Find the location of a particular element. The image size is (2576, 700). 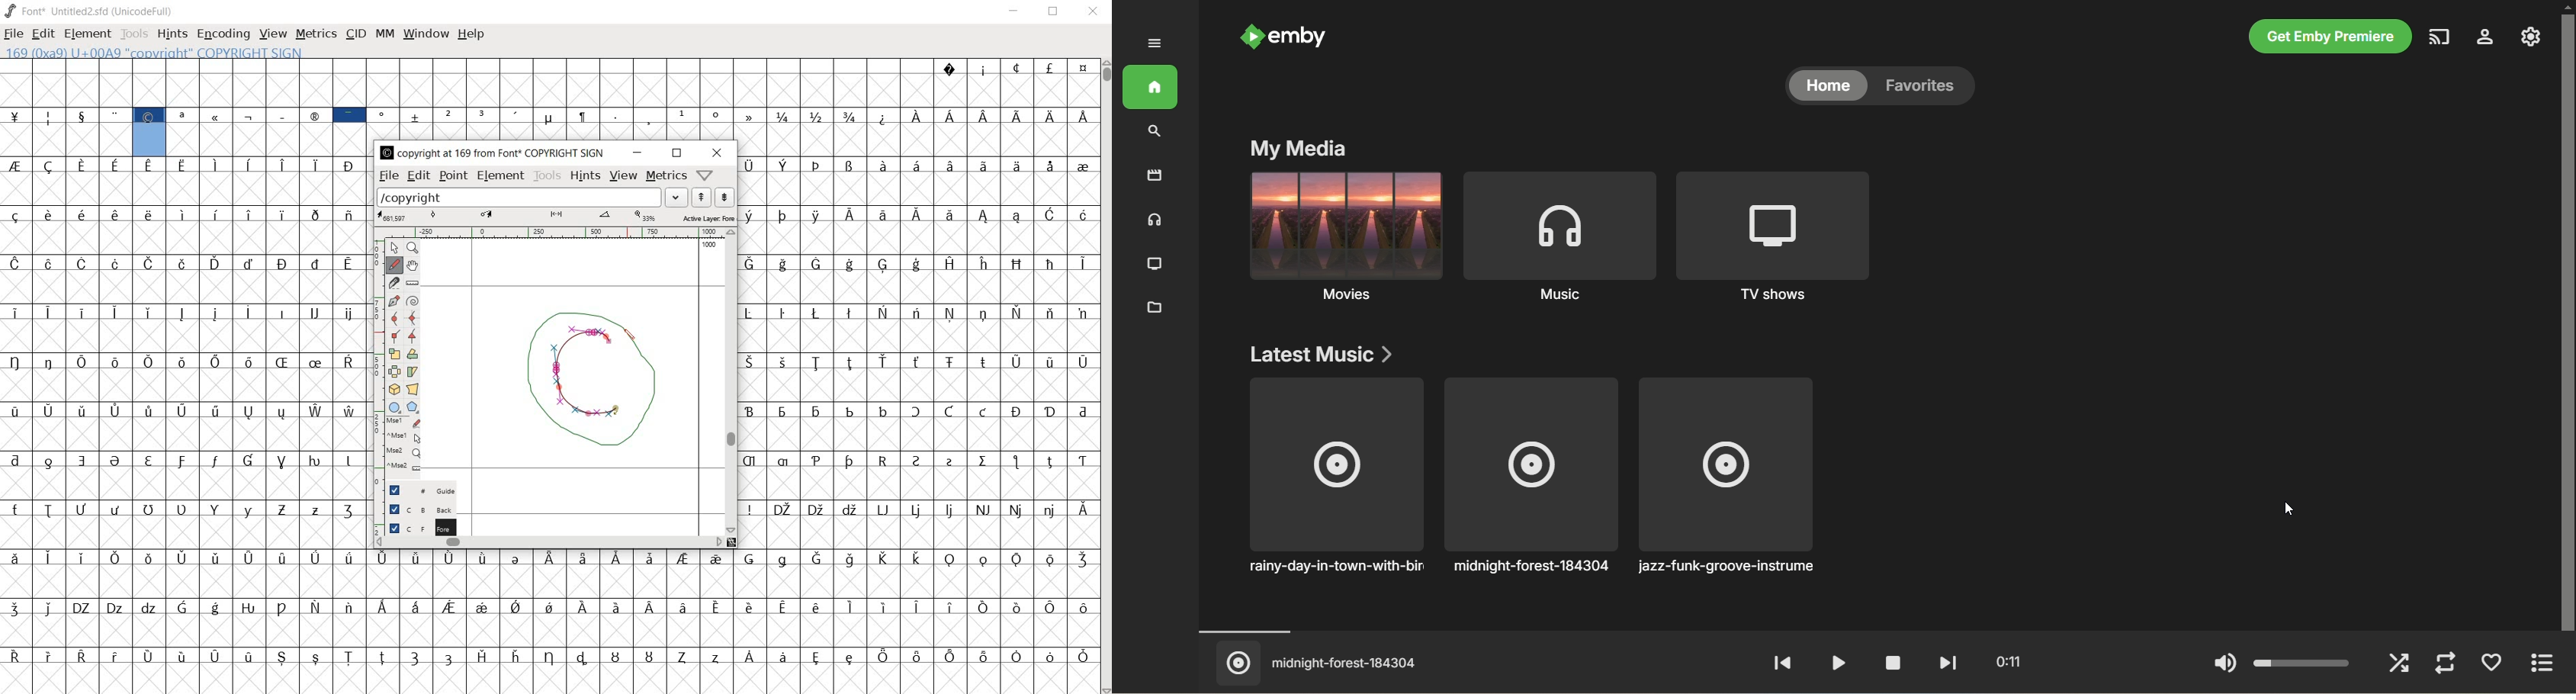

restore is located at coordinates (678, 153).